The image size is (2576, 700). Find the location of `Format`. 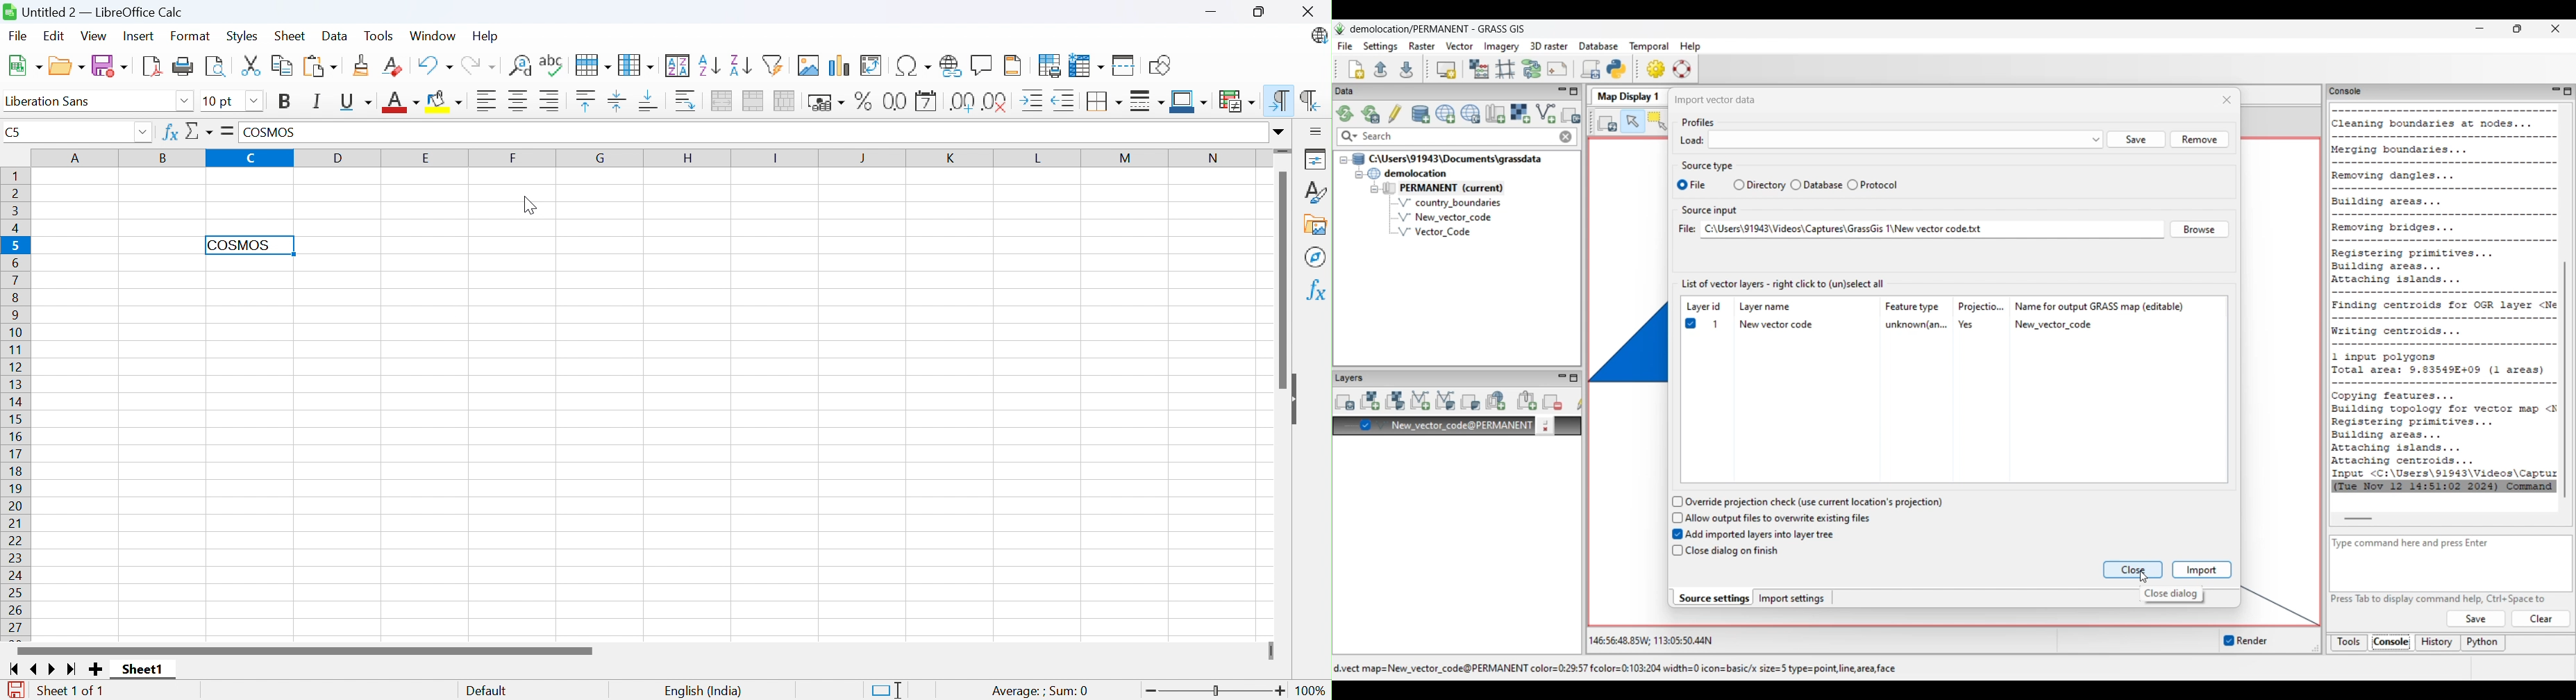

Format is located at coordinates (189, 36).